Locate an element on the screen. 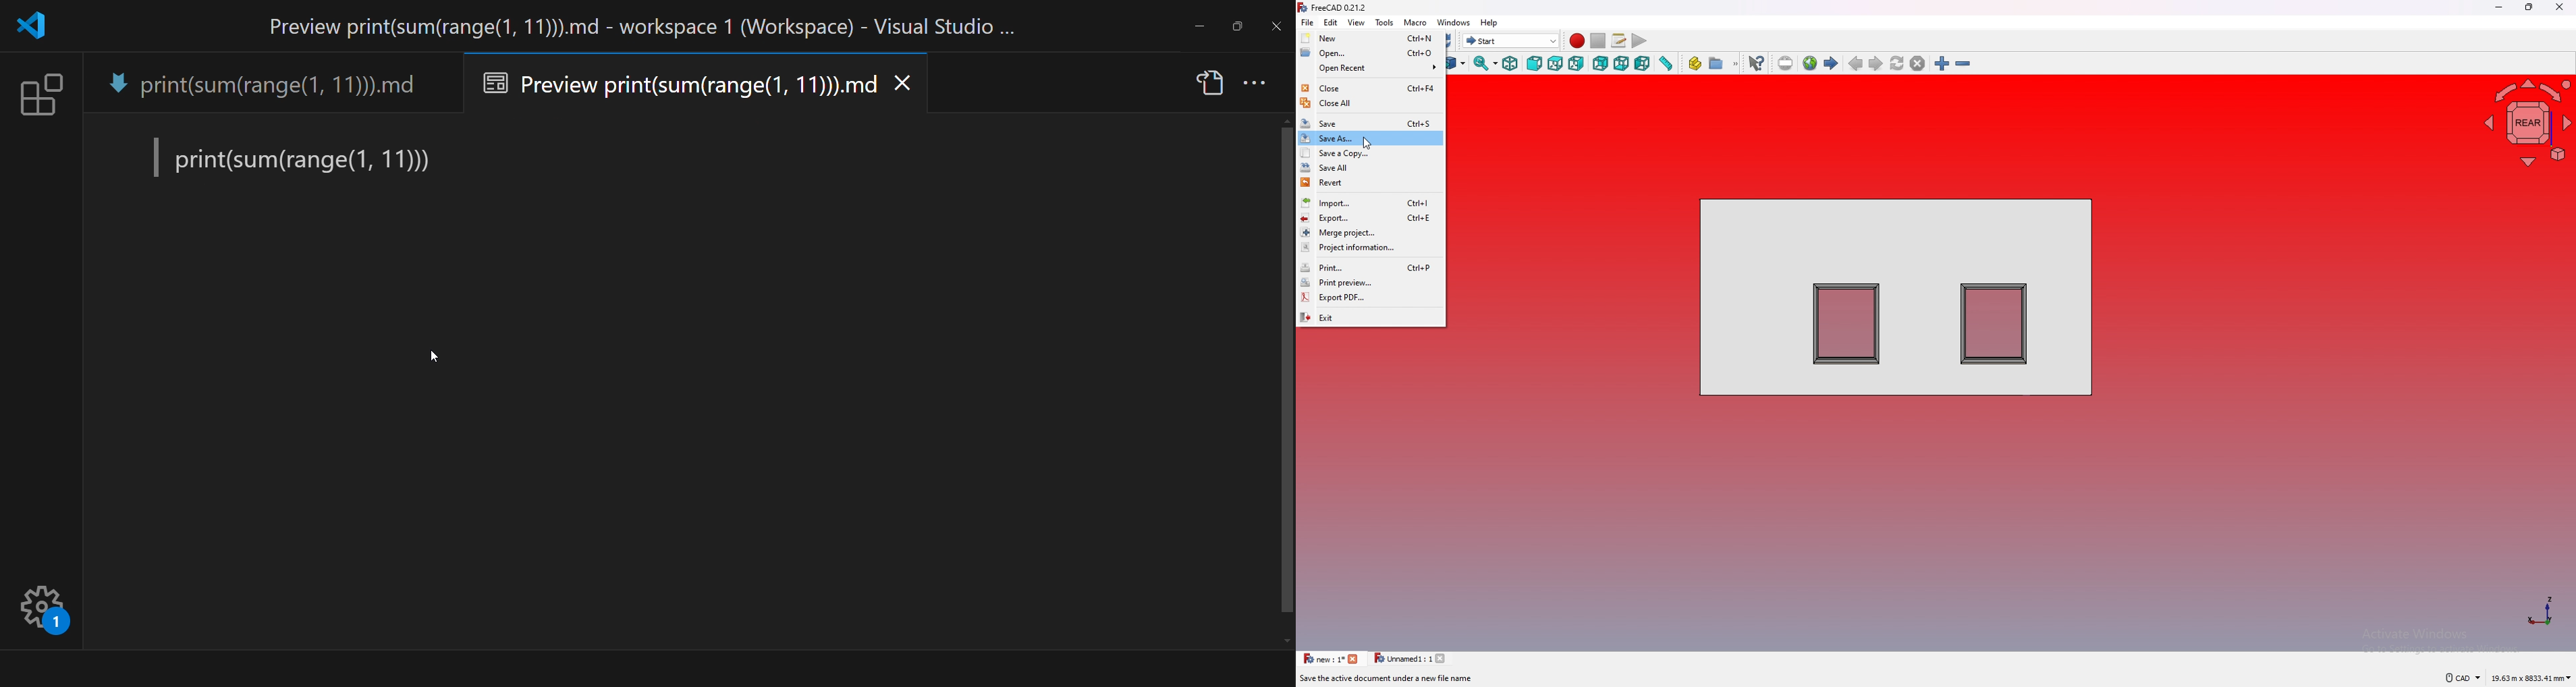  close tab is located at coordinates (902, 83).